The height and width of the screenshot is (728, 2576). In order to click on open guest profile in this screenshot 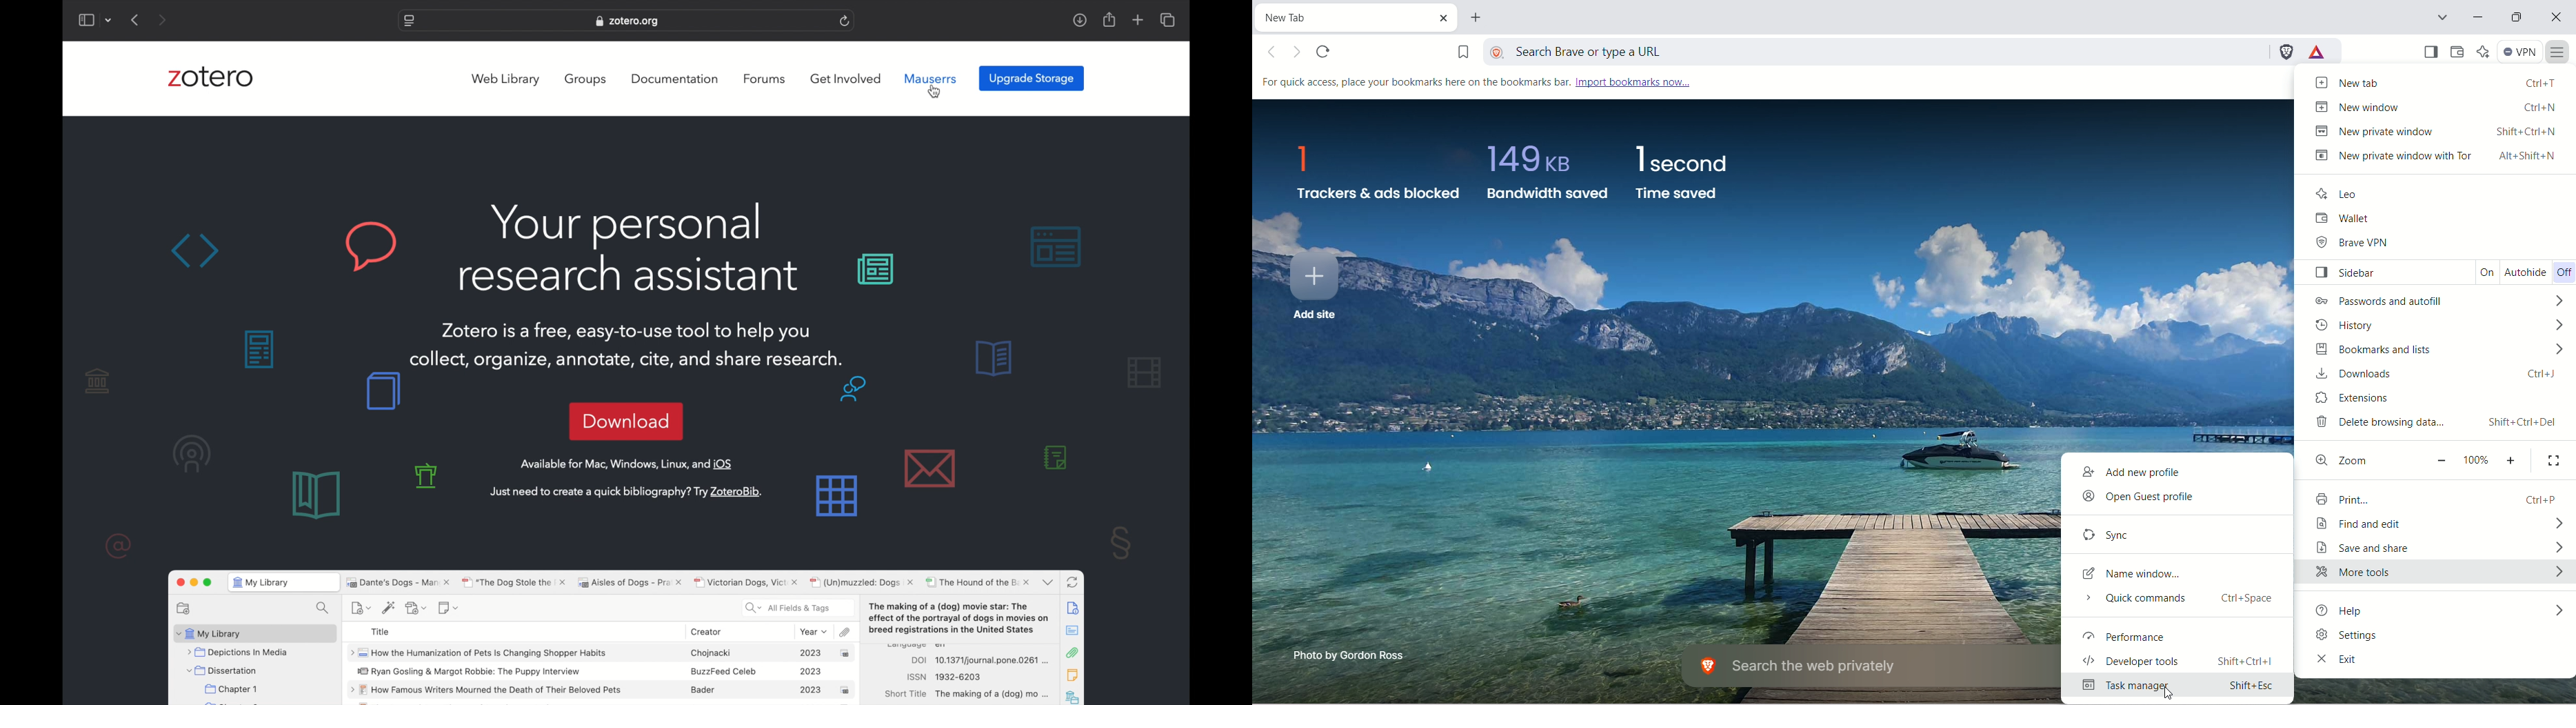, I will do `click(2176, 499)`.